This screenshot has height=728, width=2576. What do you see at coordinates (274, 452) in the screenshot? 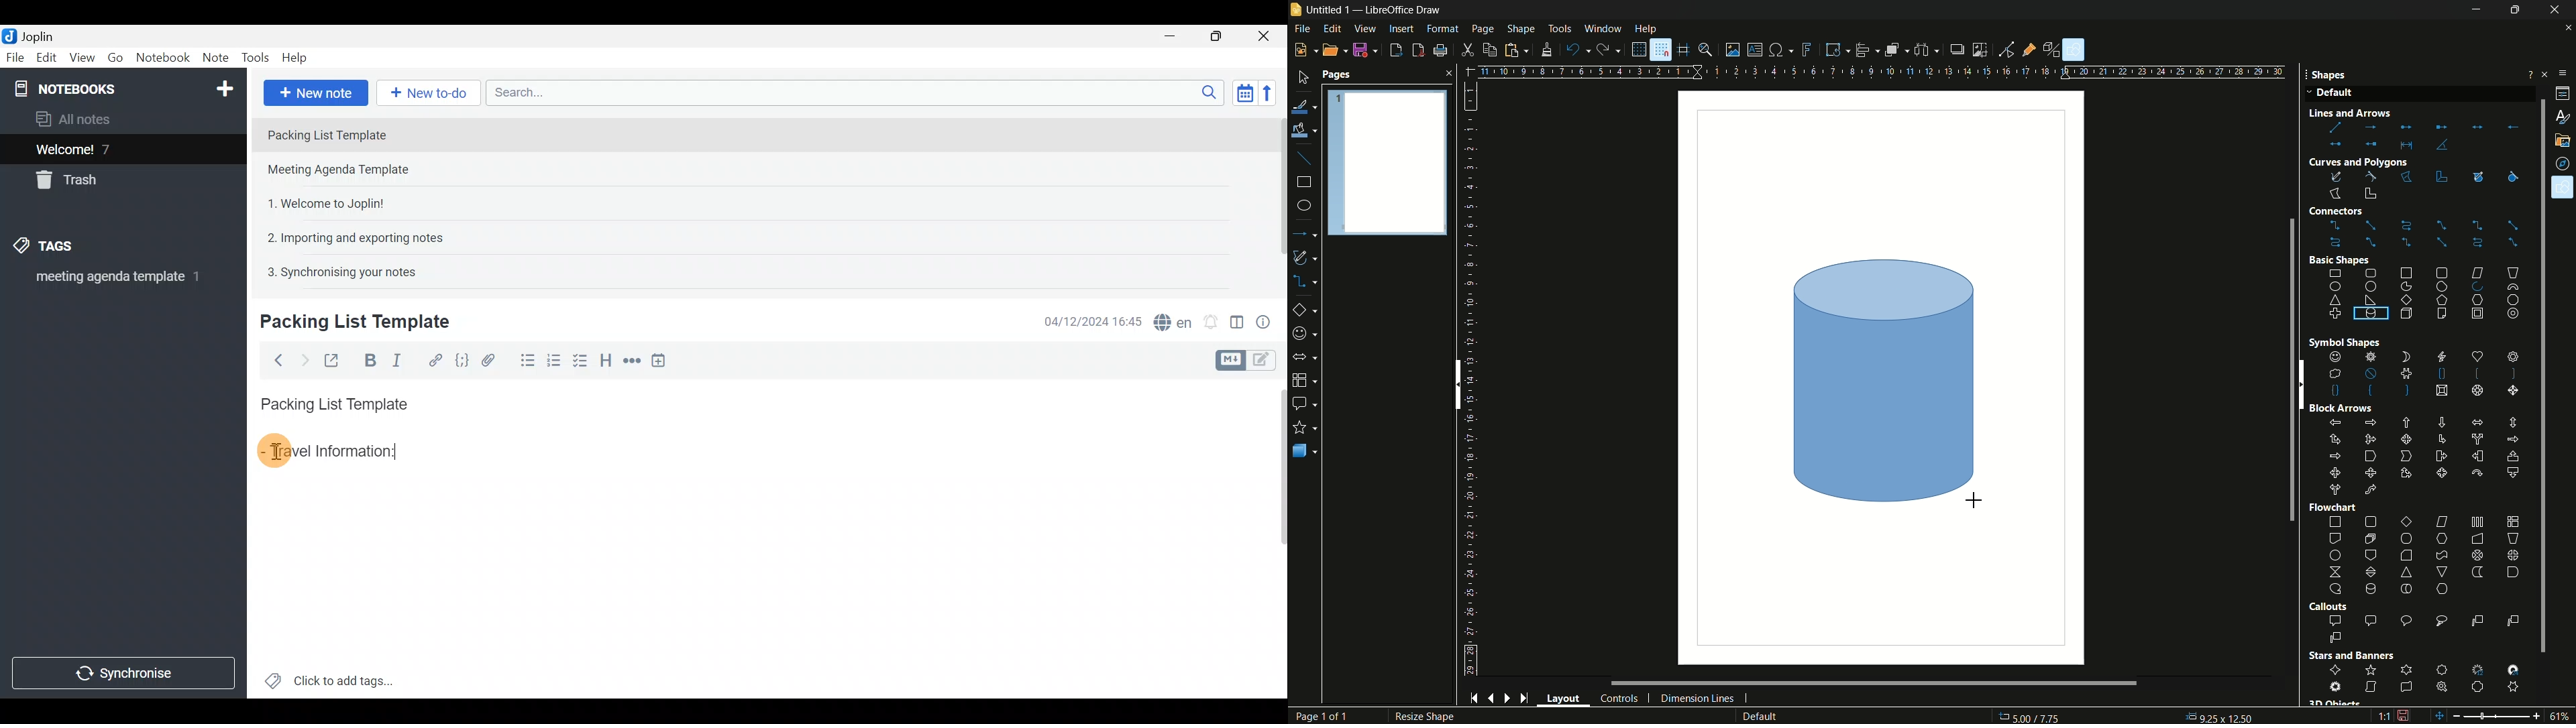
I see `cursor` at bounding box center [274, 452].